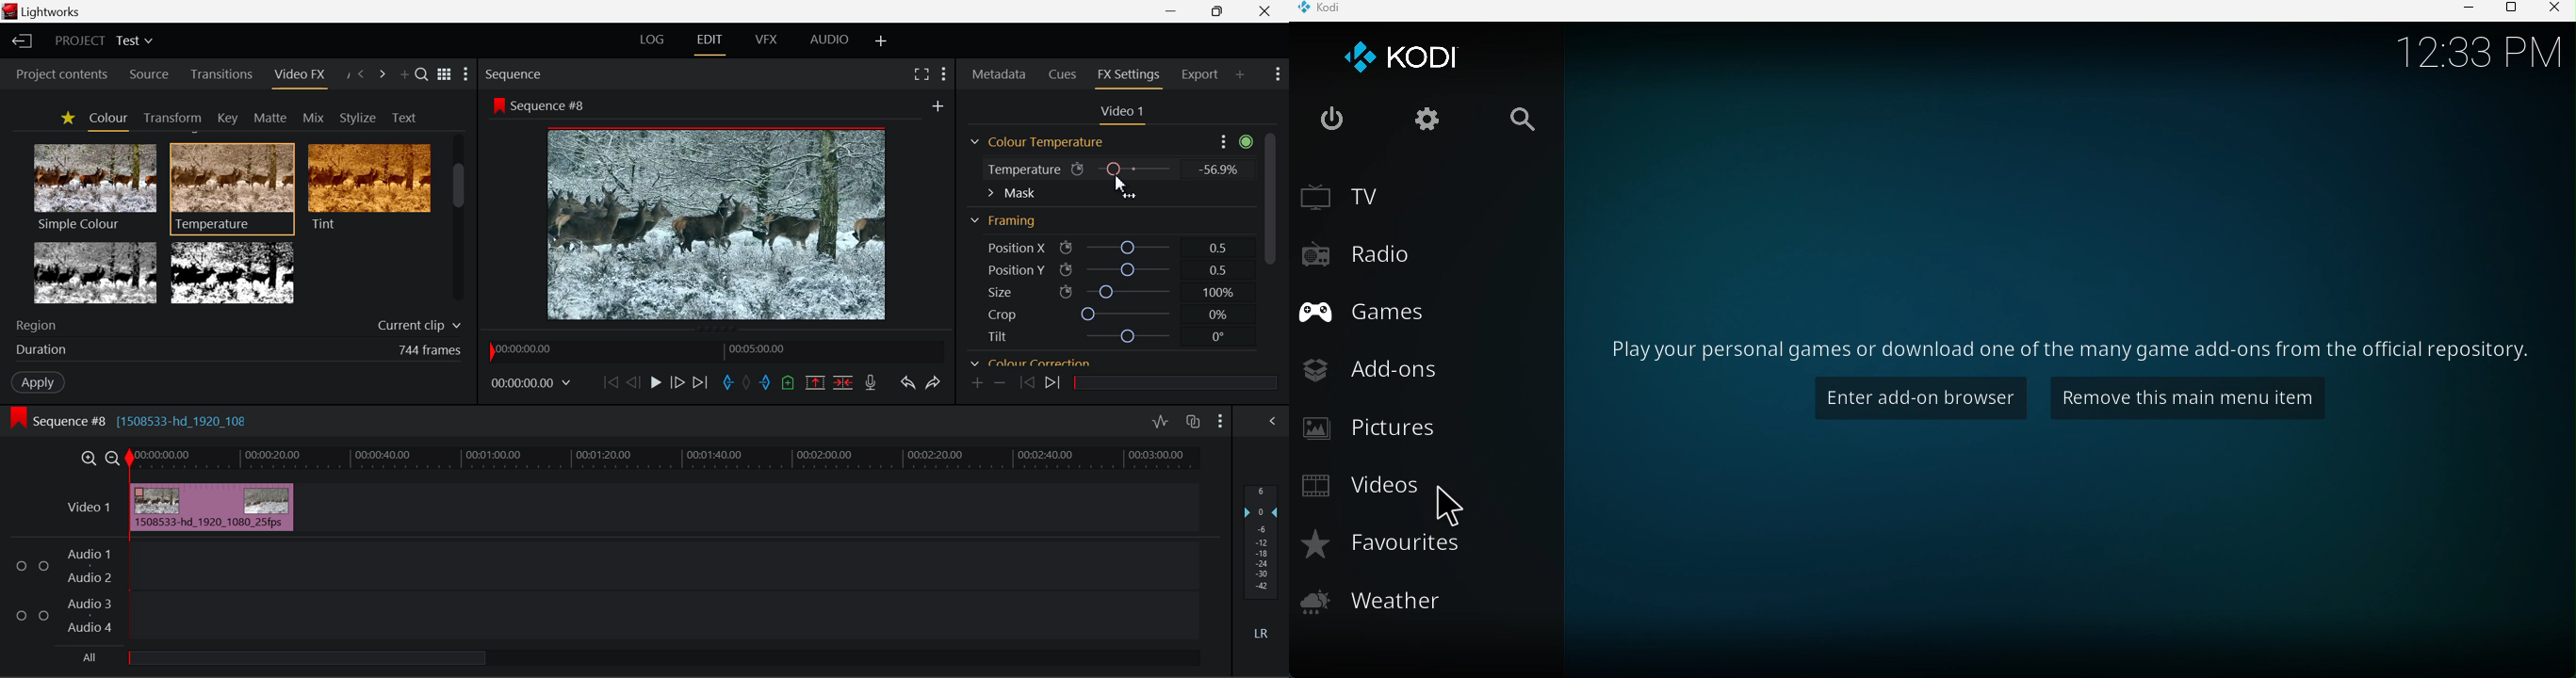  Describe the element at coordinates (466, 74) in the screenshot. I see `Show Settings` at that location.